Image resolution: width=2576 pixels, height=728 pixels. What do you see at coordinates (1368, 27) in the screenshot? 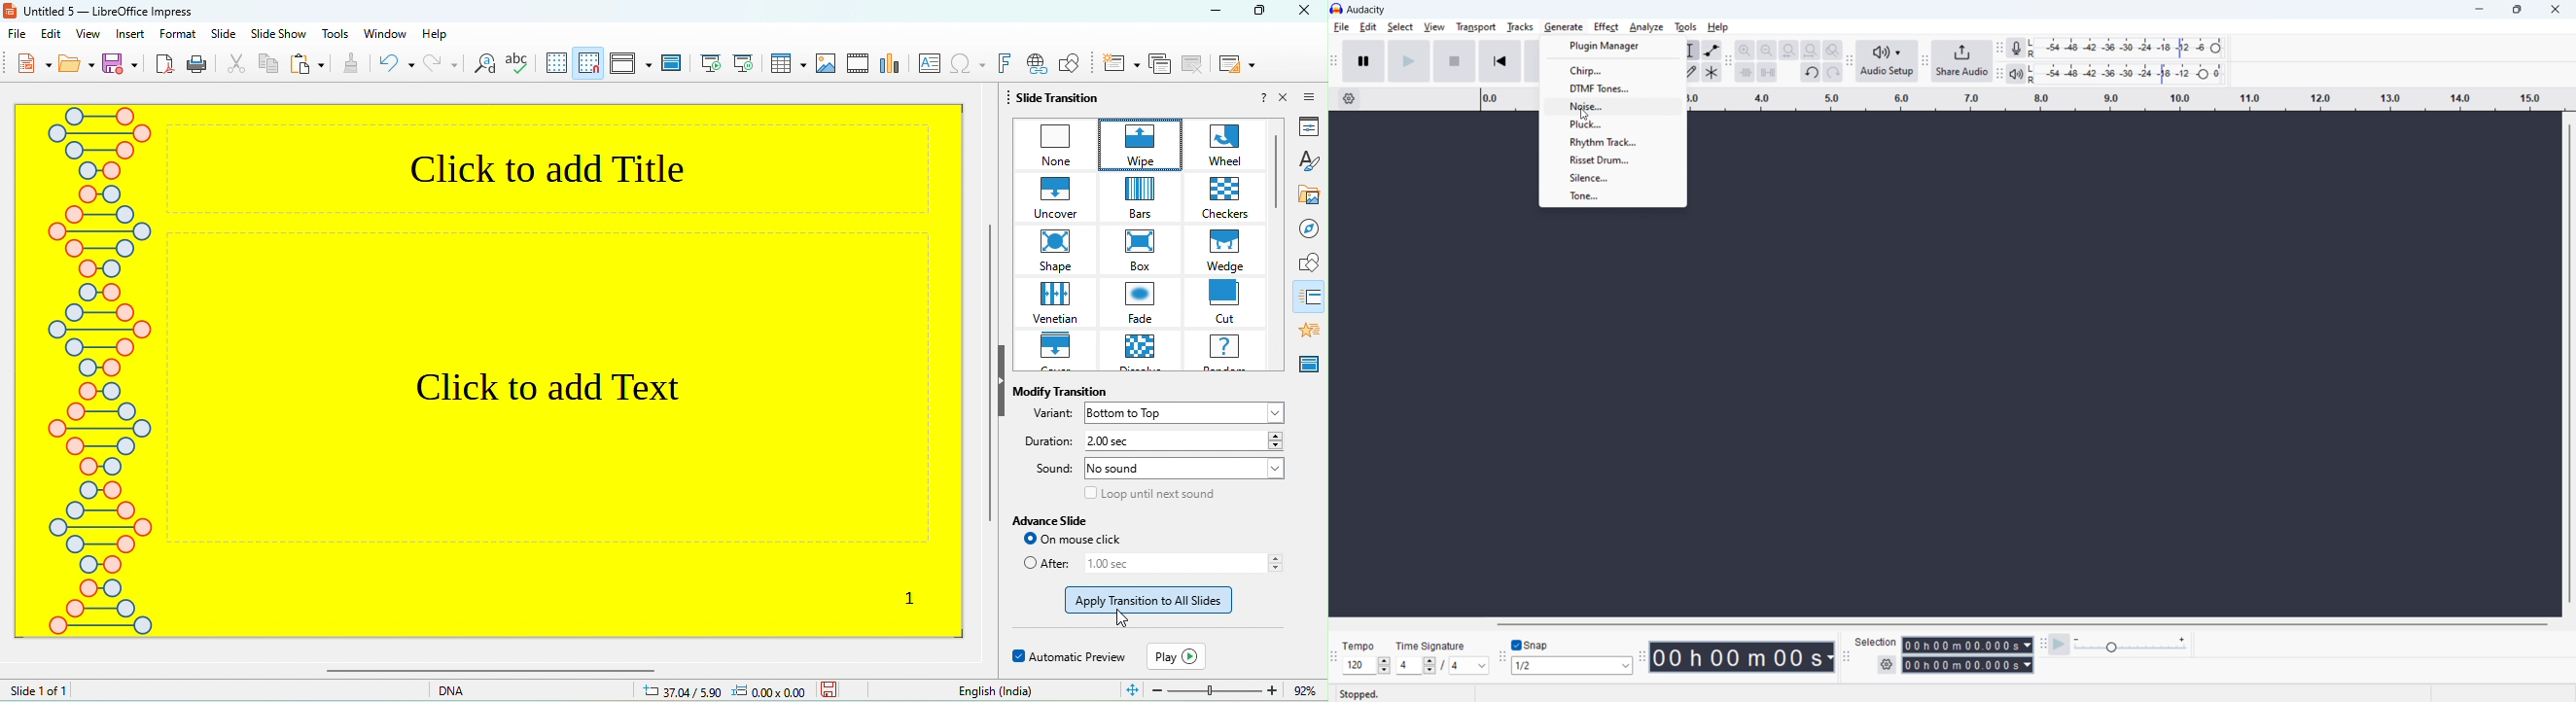
I see `edit` at bounding box center [1368, 27].